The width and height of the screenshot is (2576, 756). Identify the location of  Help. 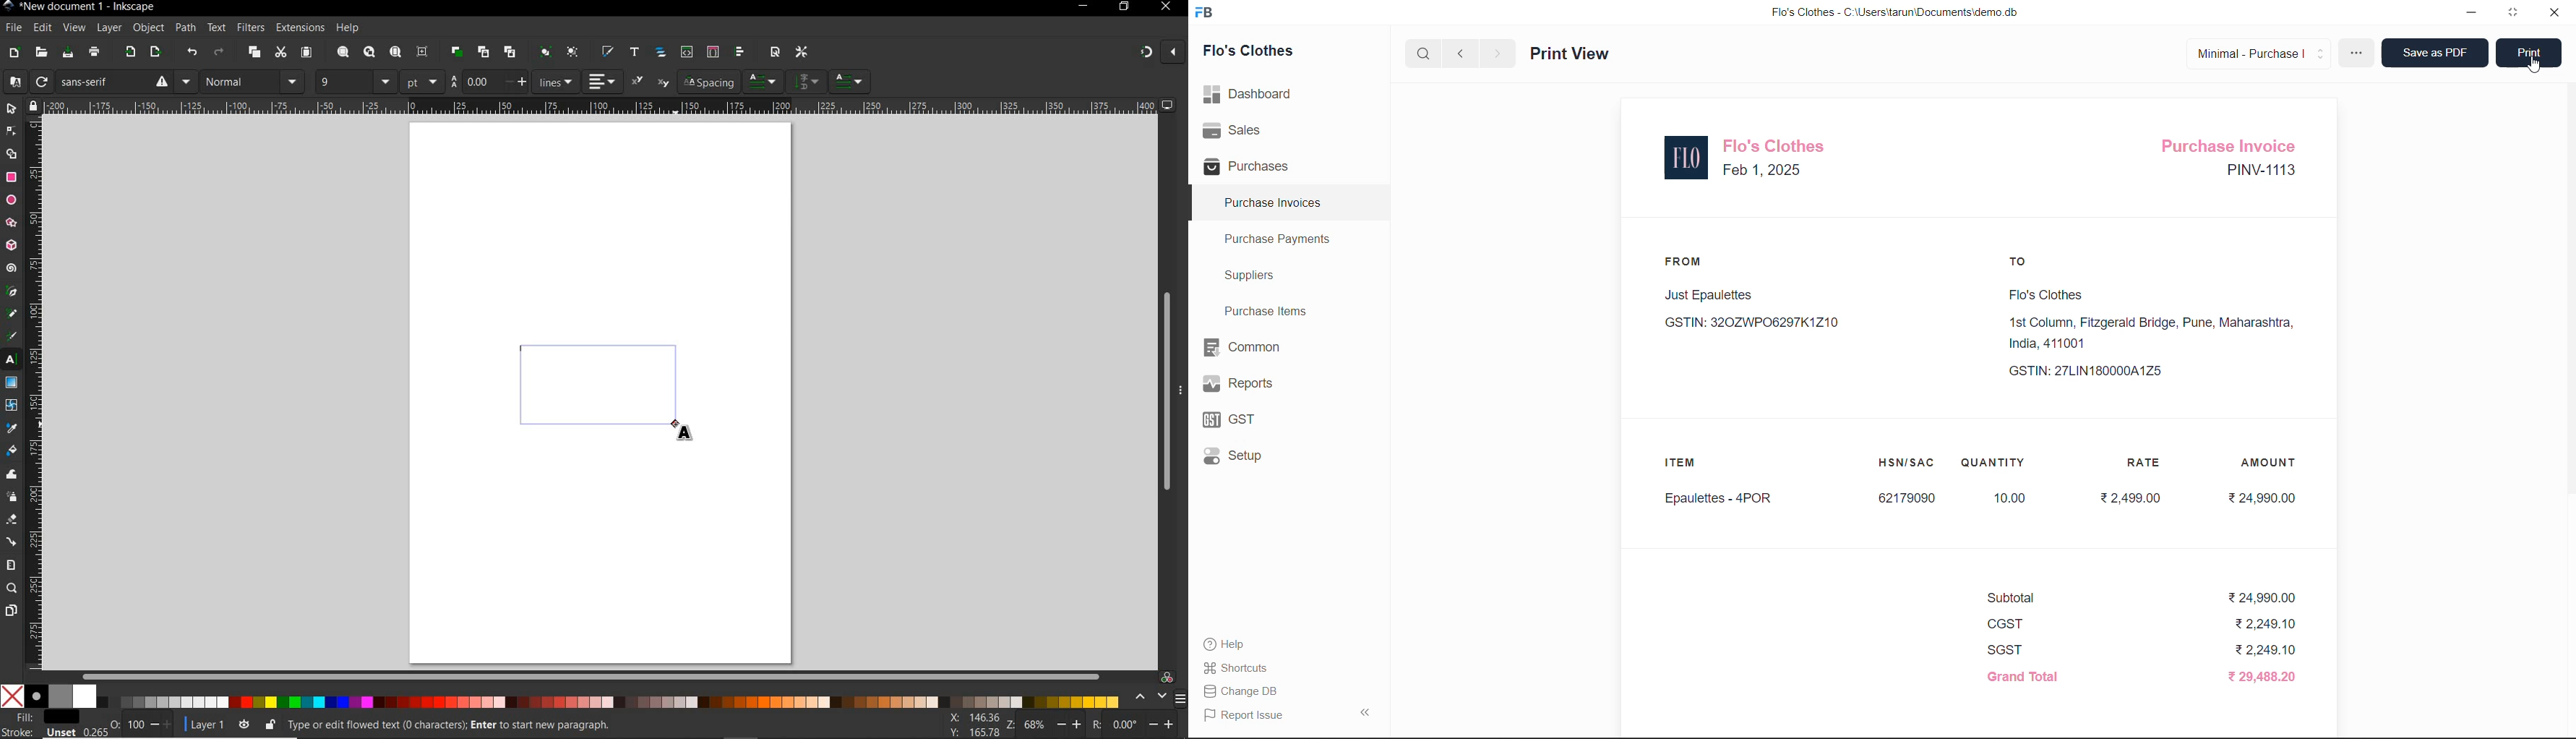
(1237, 642).